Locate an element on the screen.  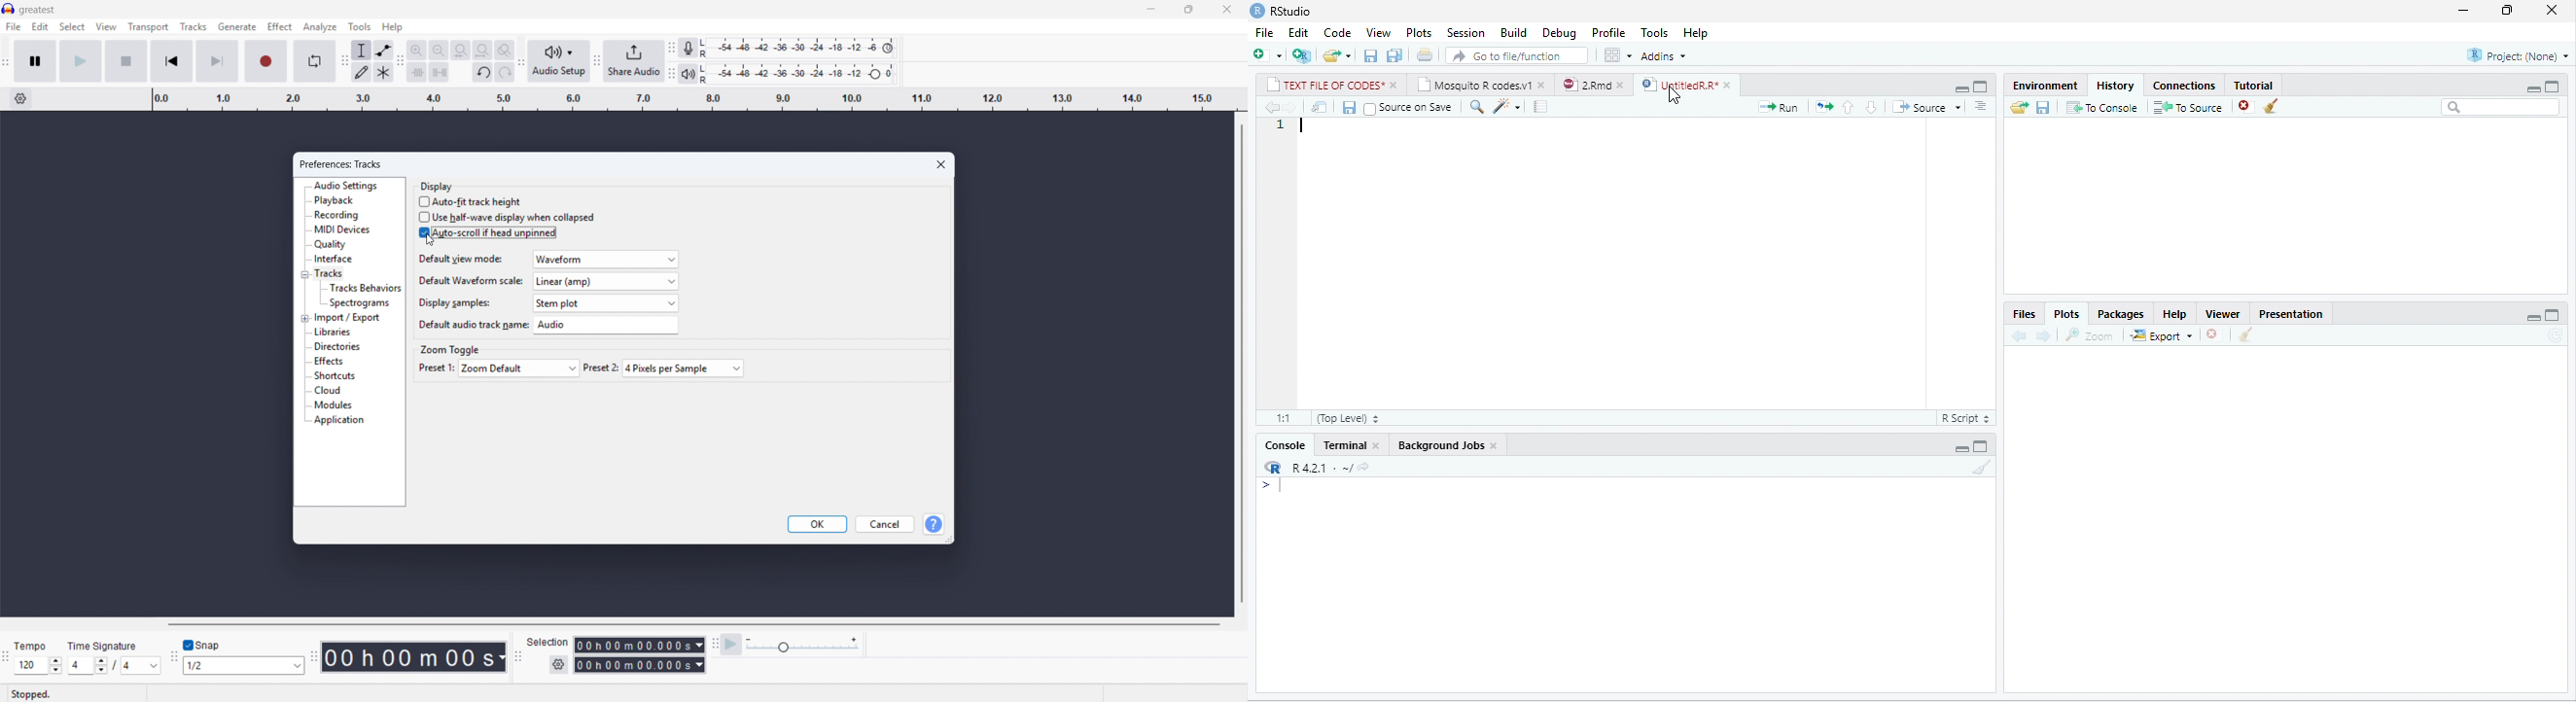
Default audio track name is located at coordinates (473, 324).